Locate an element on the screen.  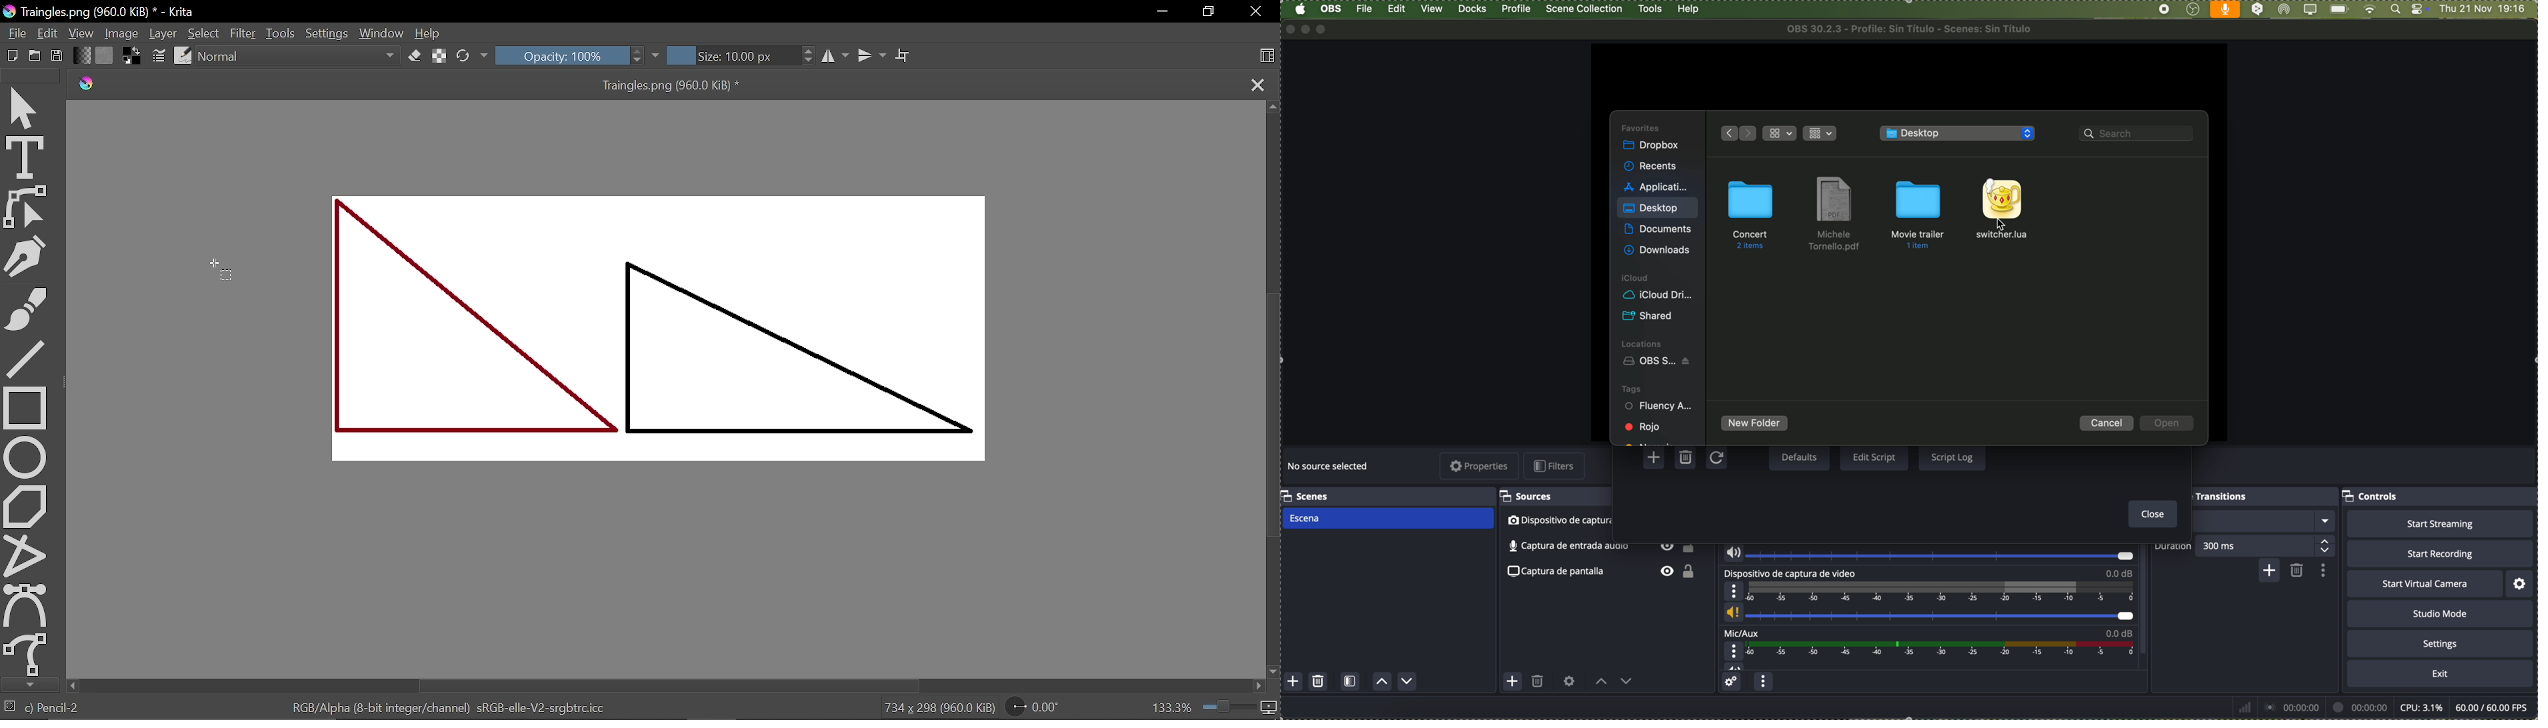
Edit brush settings is located at coordinates (158, 56).